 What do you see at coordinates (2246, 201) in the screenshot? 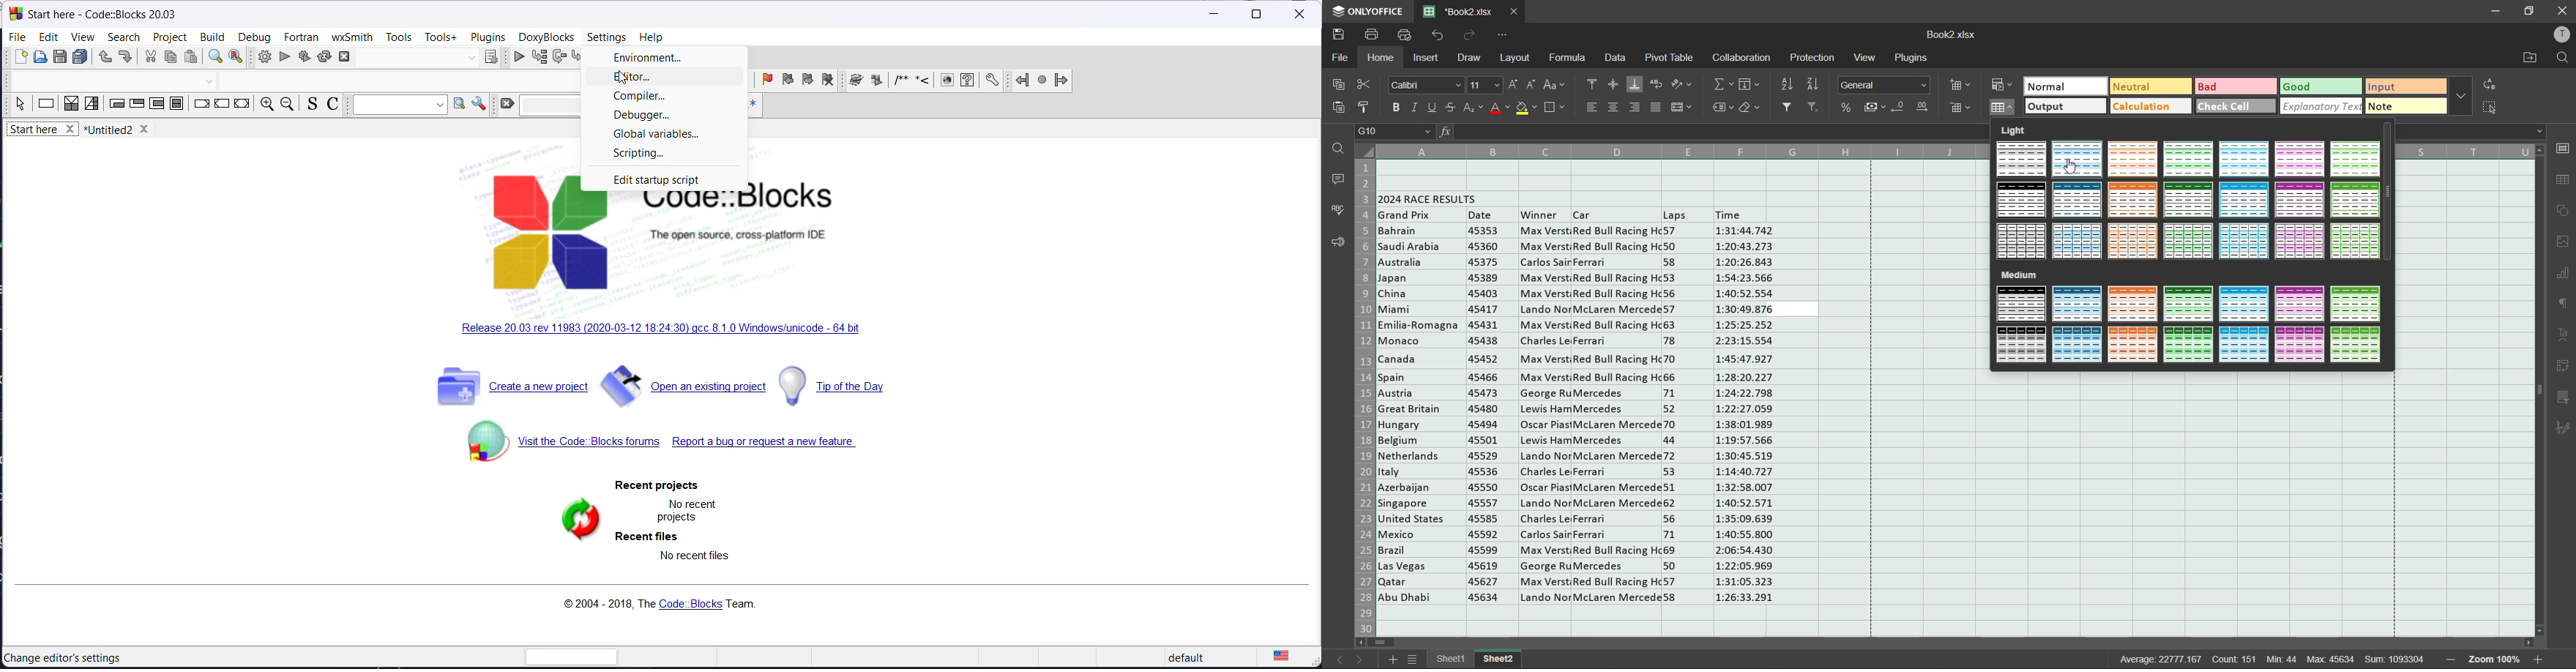
I see `table style light 12` at bounding box center [2246, 201].